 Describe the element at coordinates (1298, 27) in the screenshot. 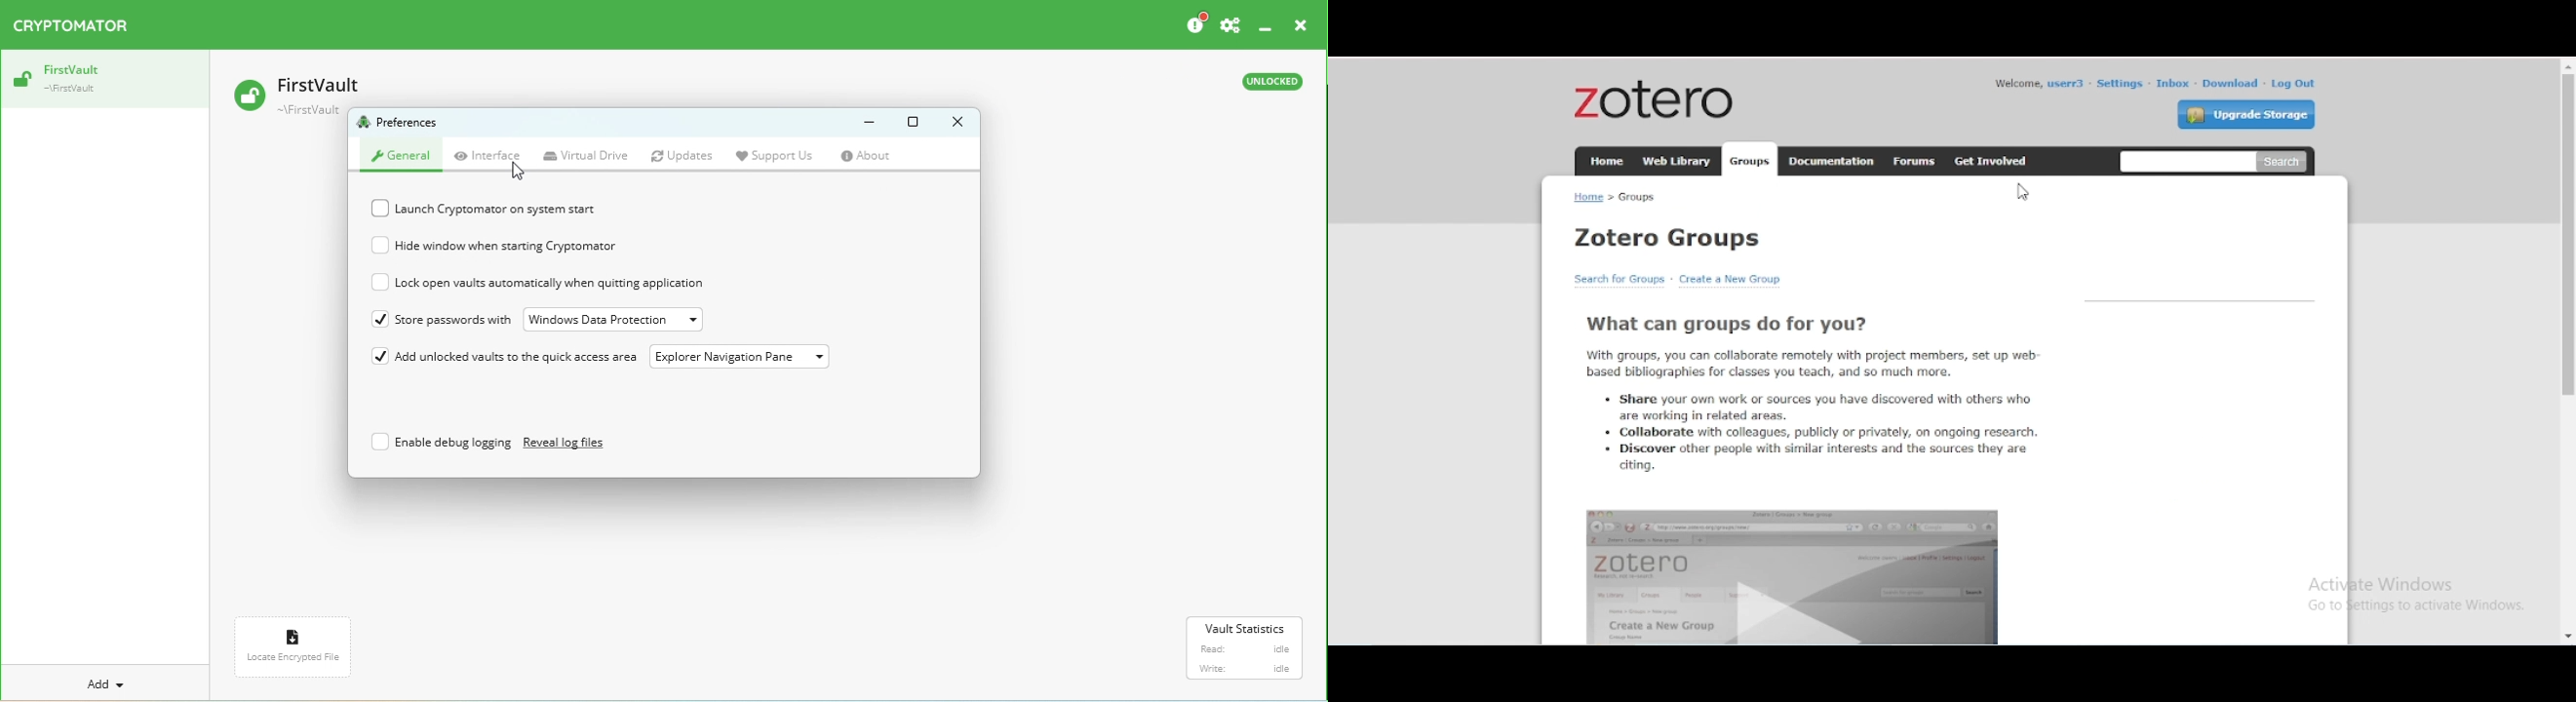

I see `Close` at that location.